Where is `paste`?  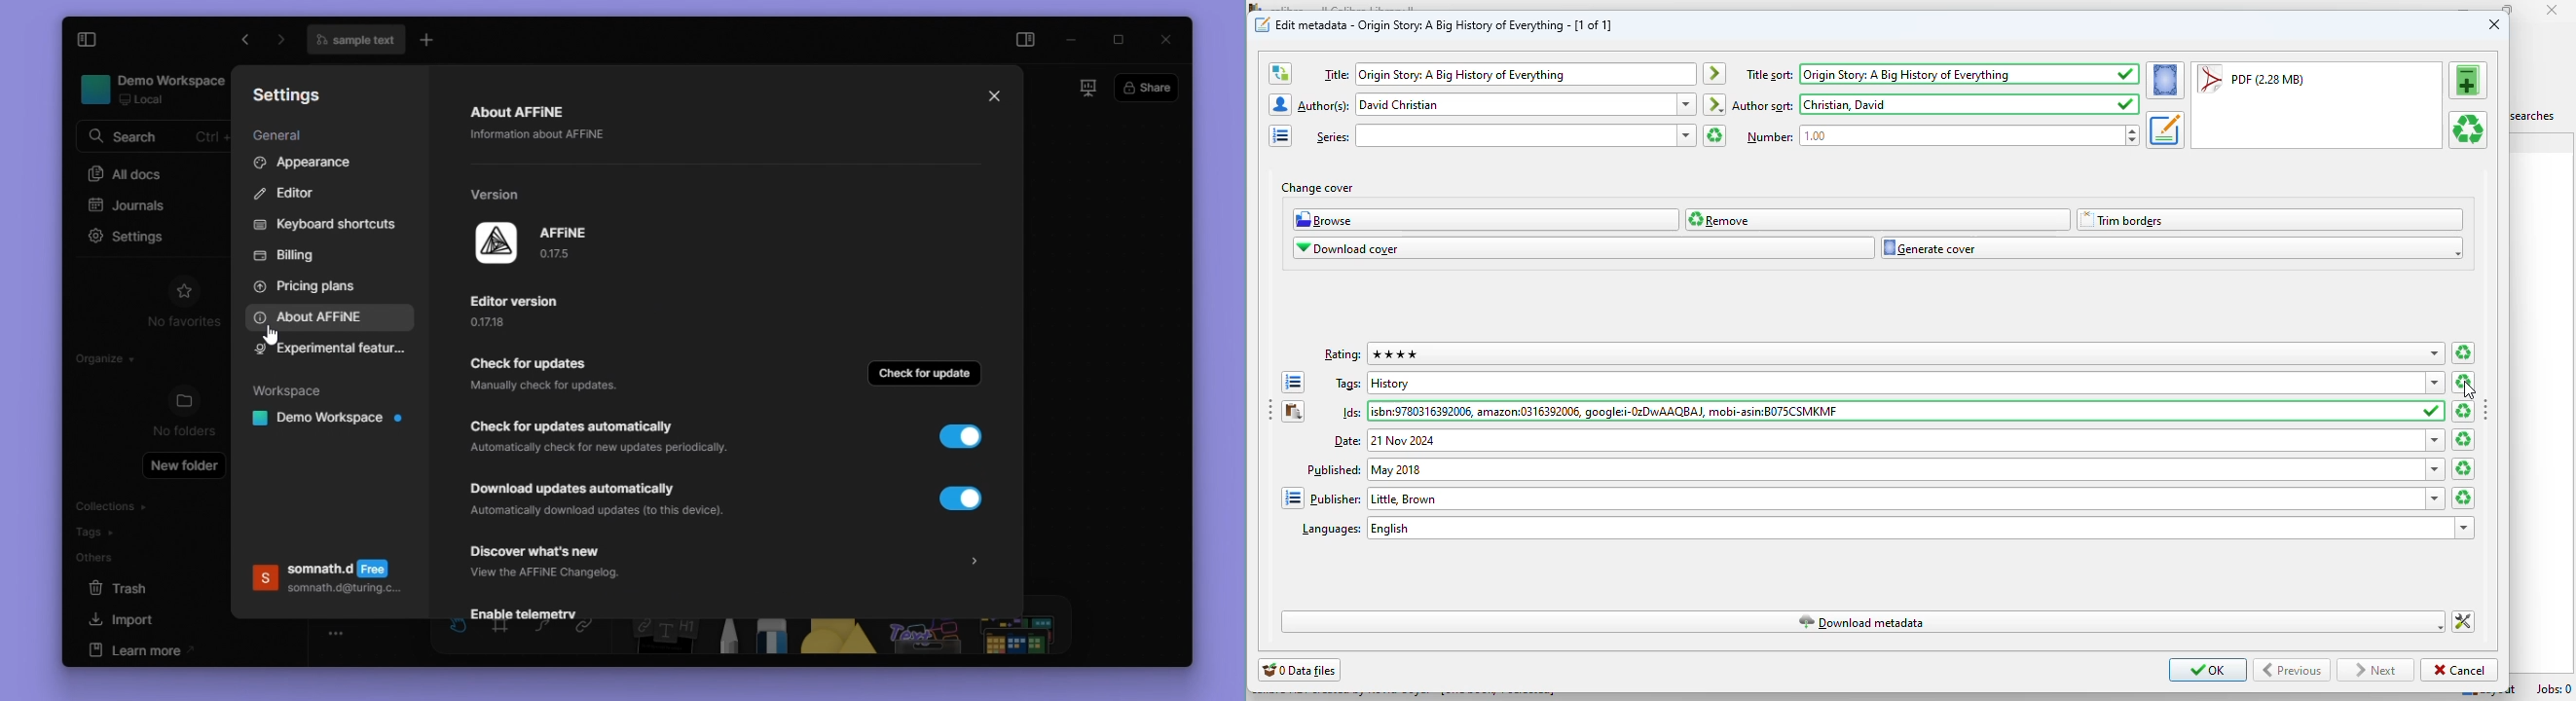 paste is located at coordinates (1294, 411).